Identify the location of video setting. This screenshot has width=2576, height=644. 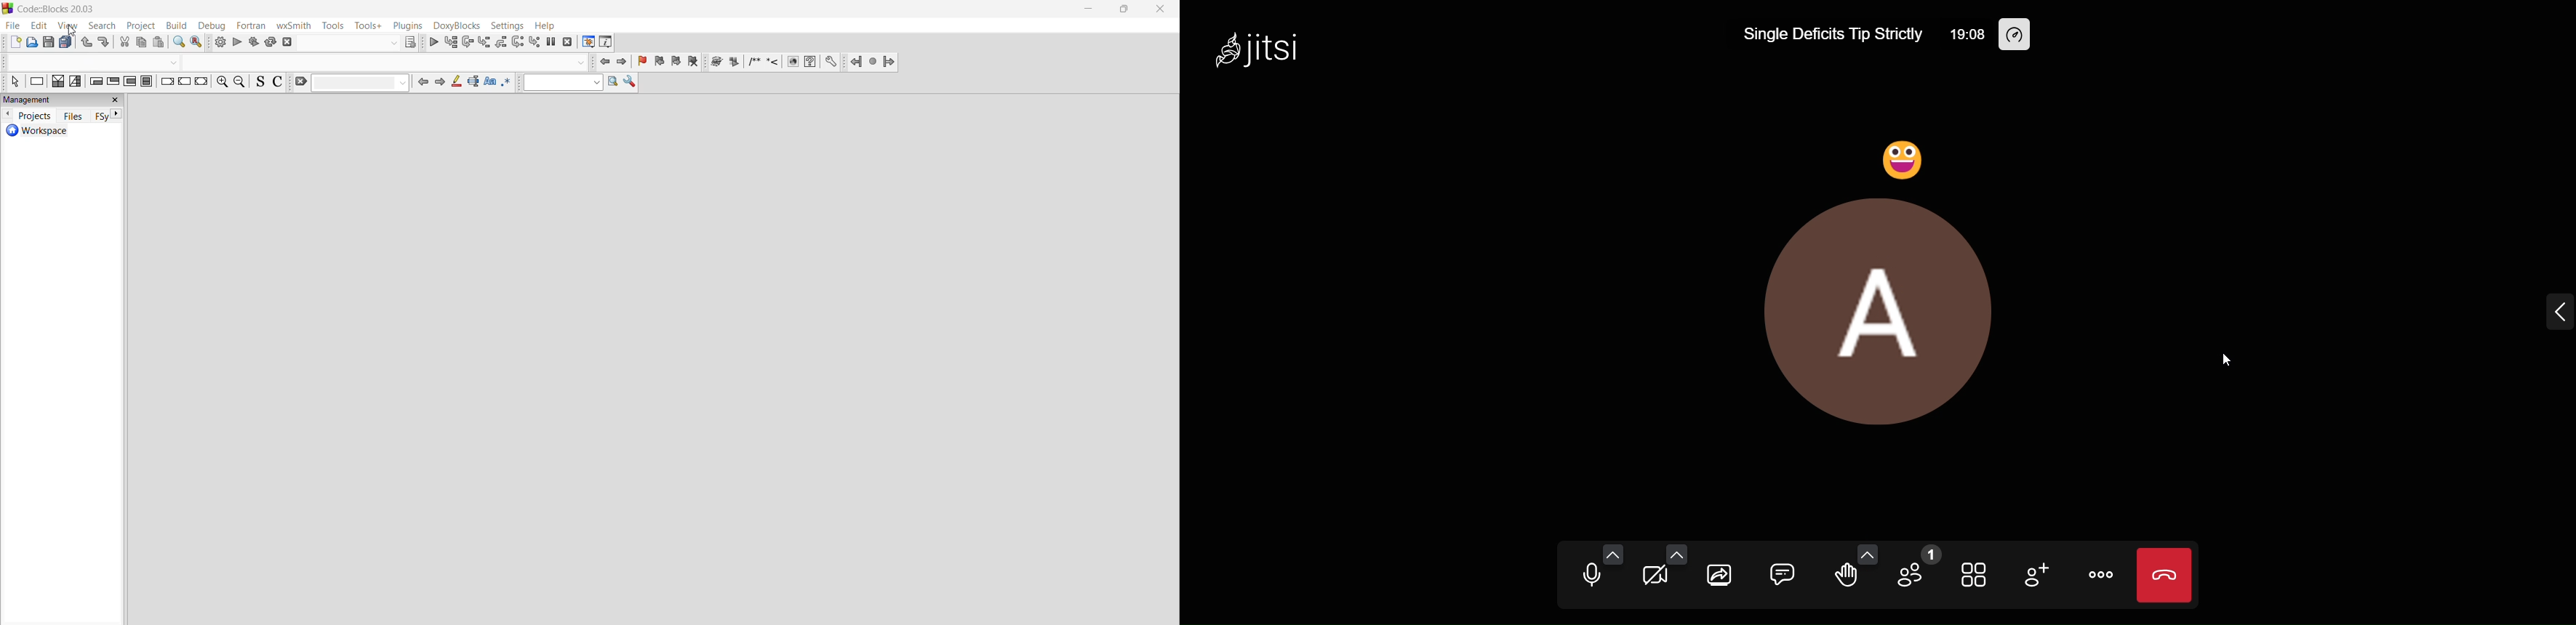
(1676, 552).